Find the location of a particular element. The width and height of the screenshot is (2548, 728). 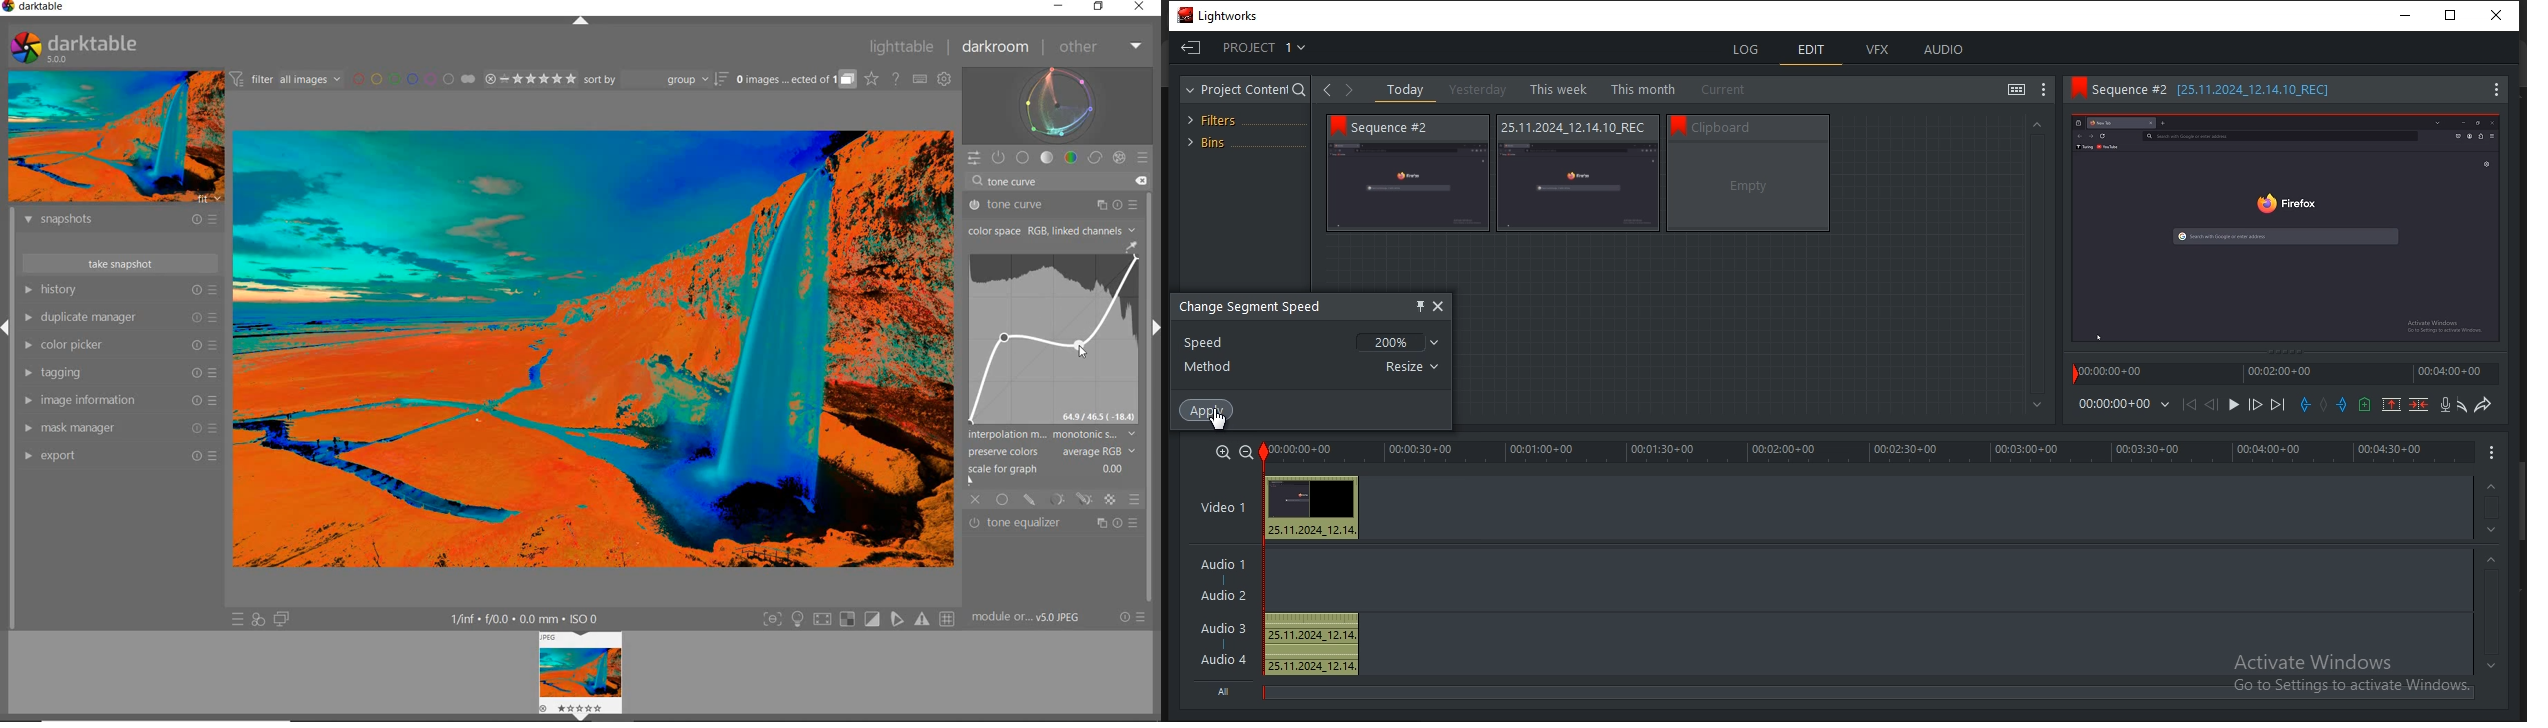

remove a marked section is located at coordinates (2392, 405).